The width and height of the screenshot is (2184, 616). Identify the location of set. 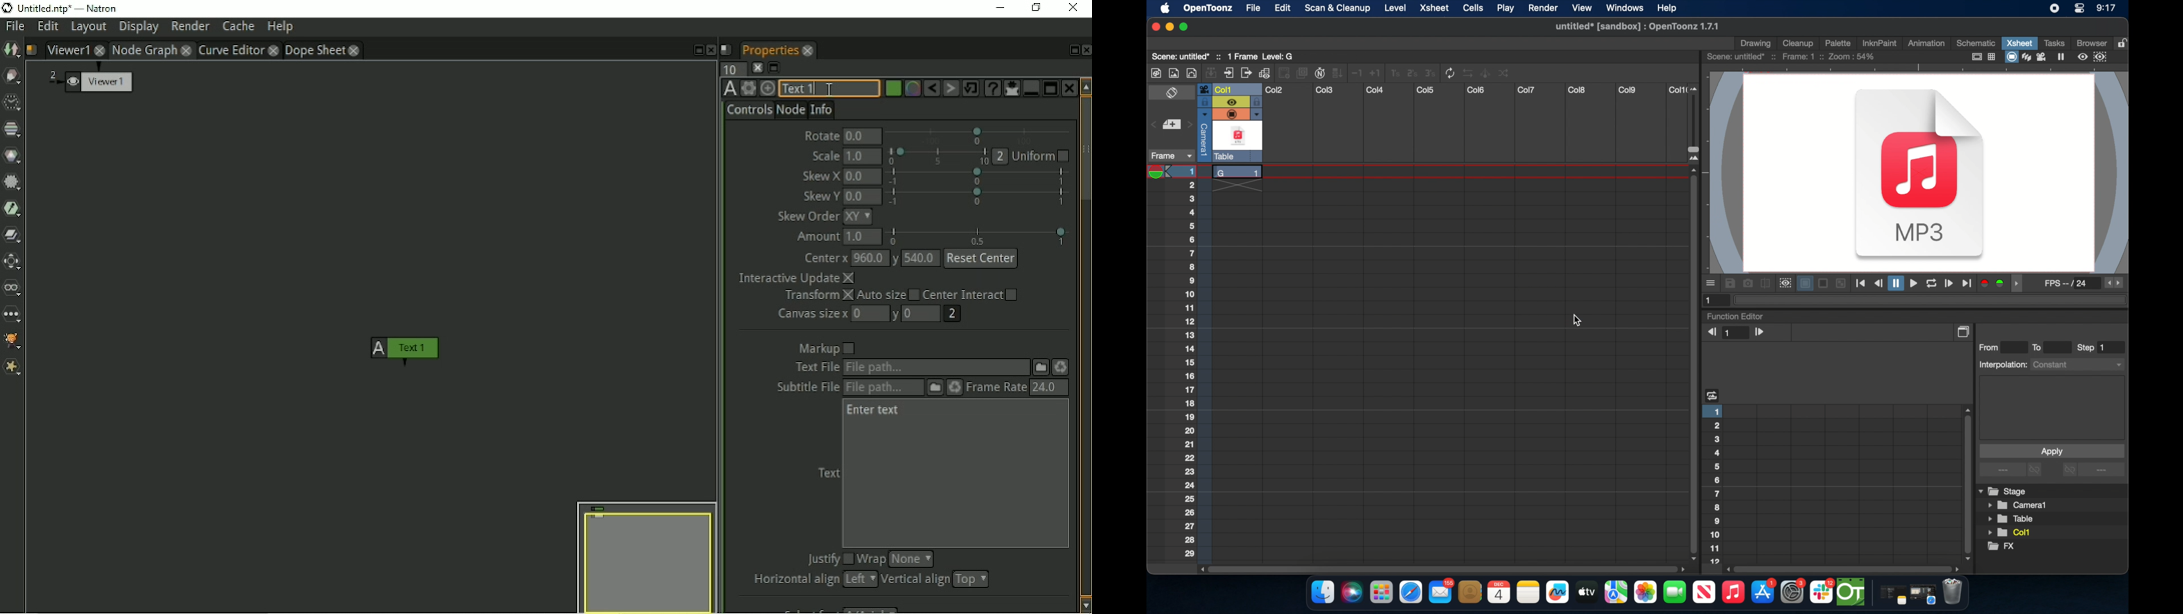
(1170, 125).